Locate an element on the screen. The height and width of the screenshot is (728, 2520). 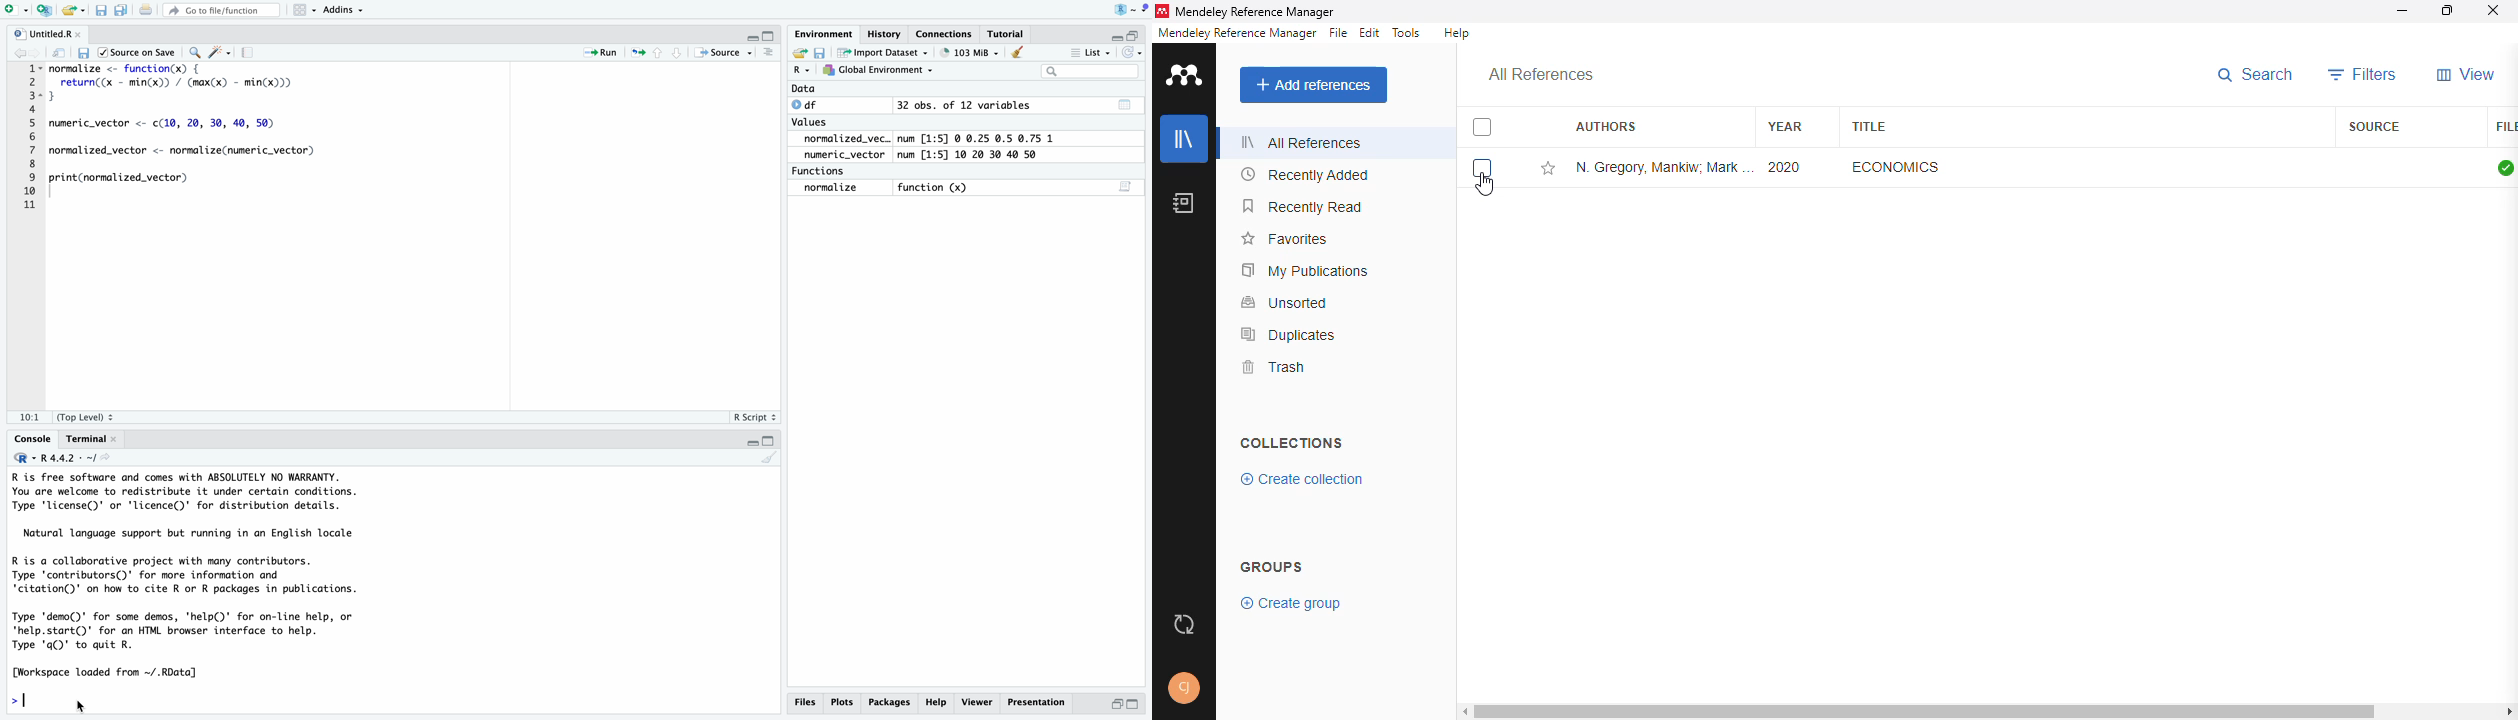
Save all open documents (Ctrl + Alt + S) is located at coordinates (122, 11).